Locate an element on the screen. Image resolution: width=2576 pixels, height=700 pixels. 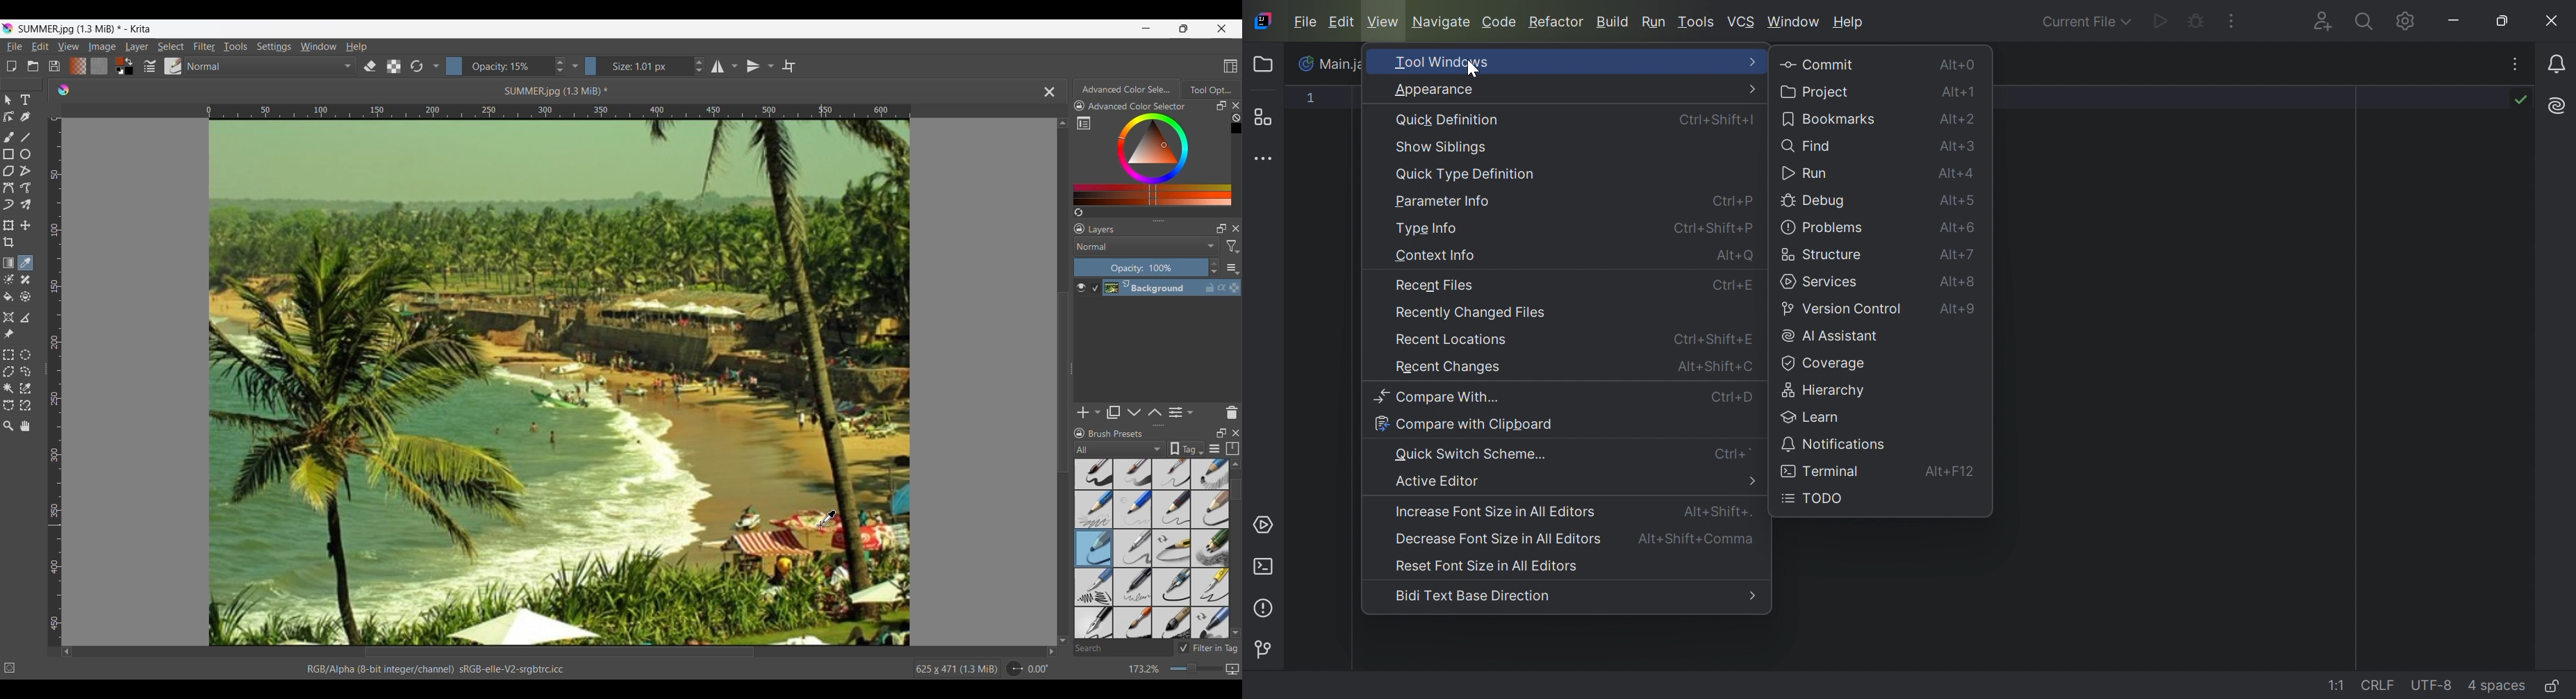
Select shapes tool is located at coordinates (8, 100).